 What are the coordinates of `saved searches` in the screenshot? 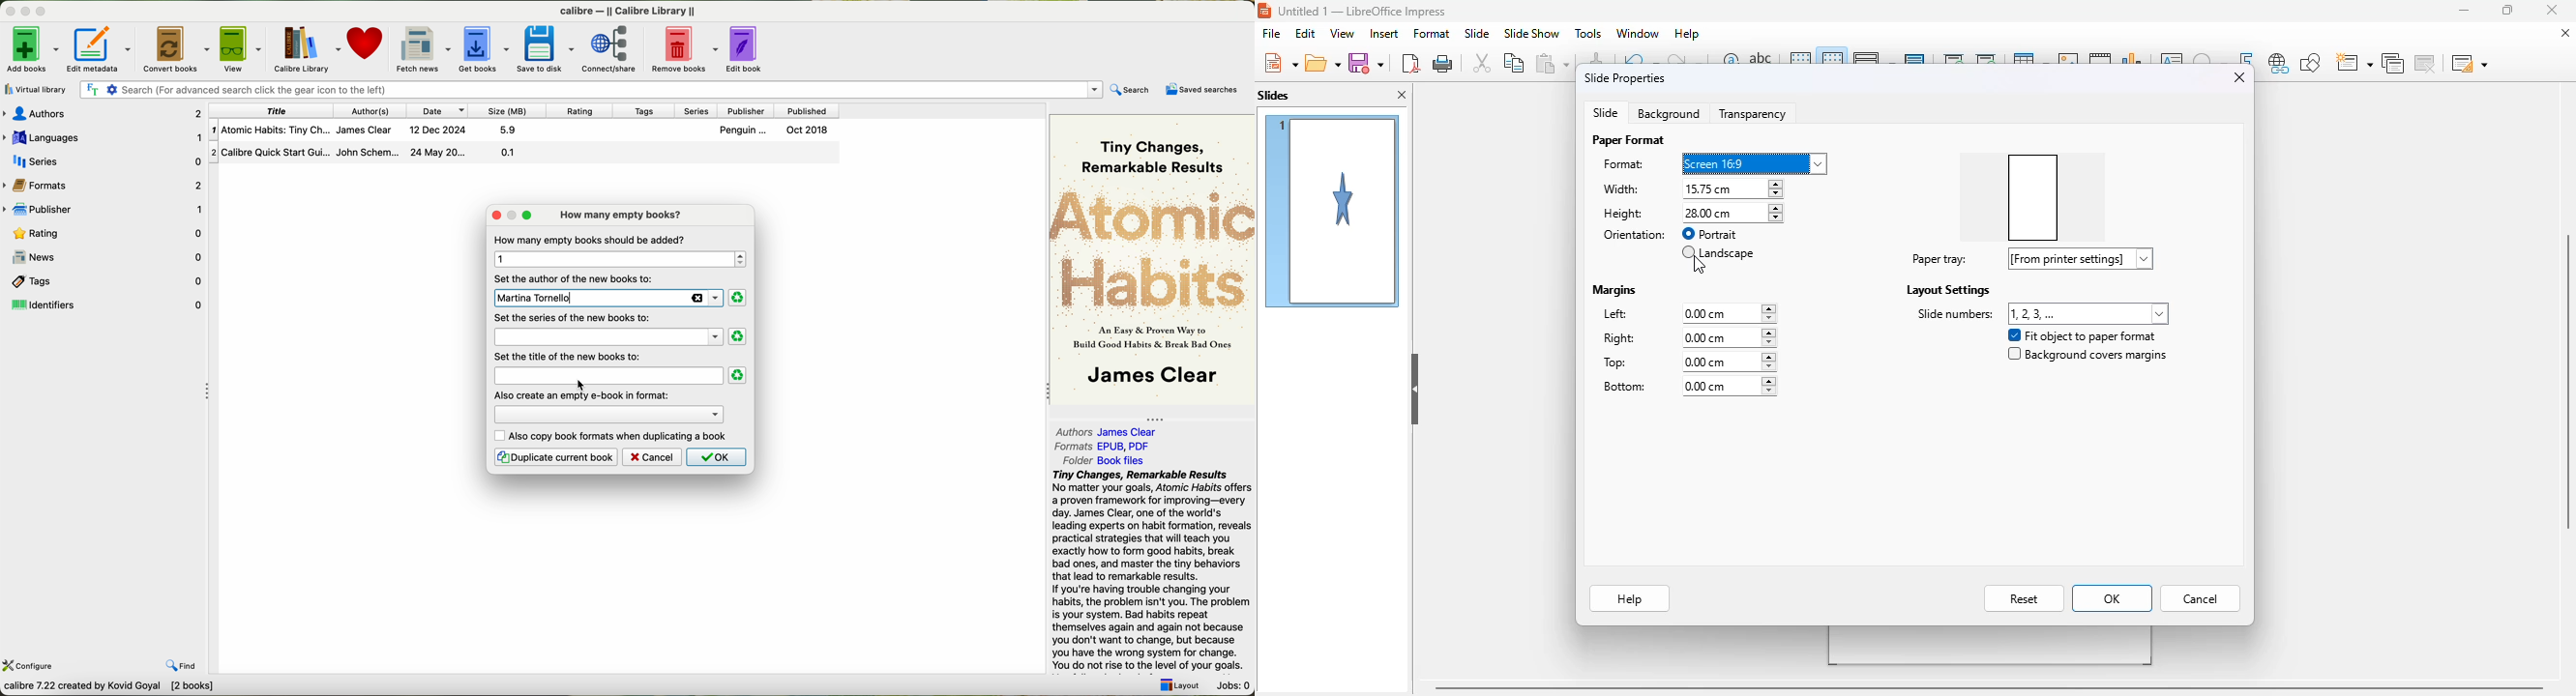 It's located at (1202, 89).